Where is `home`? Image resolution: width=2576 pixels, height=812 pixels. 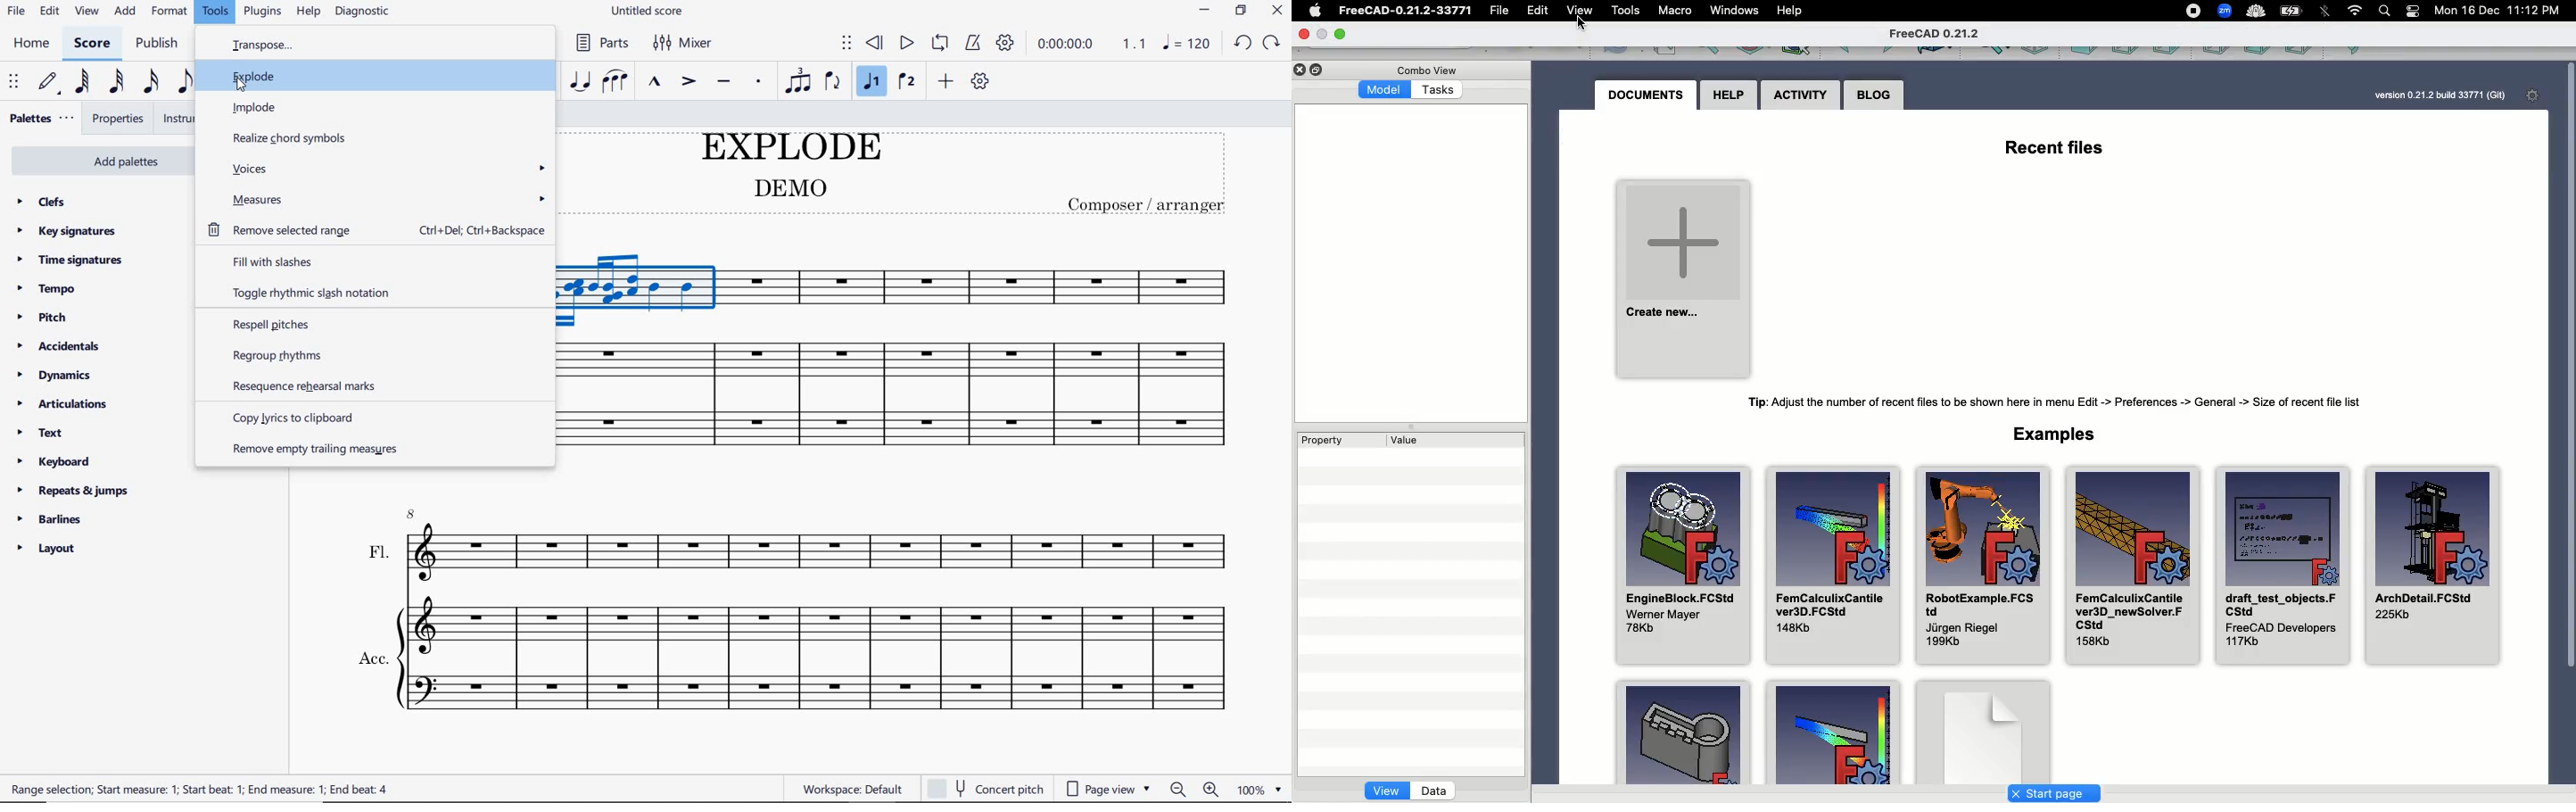 home is located at coordinates (30, 43).